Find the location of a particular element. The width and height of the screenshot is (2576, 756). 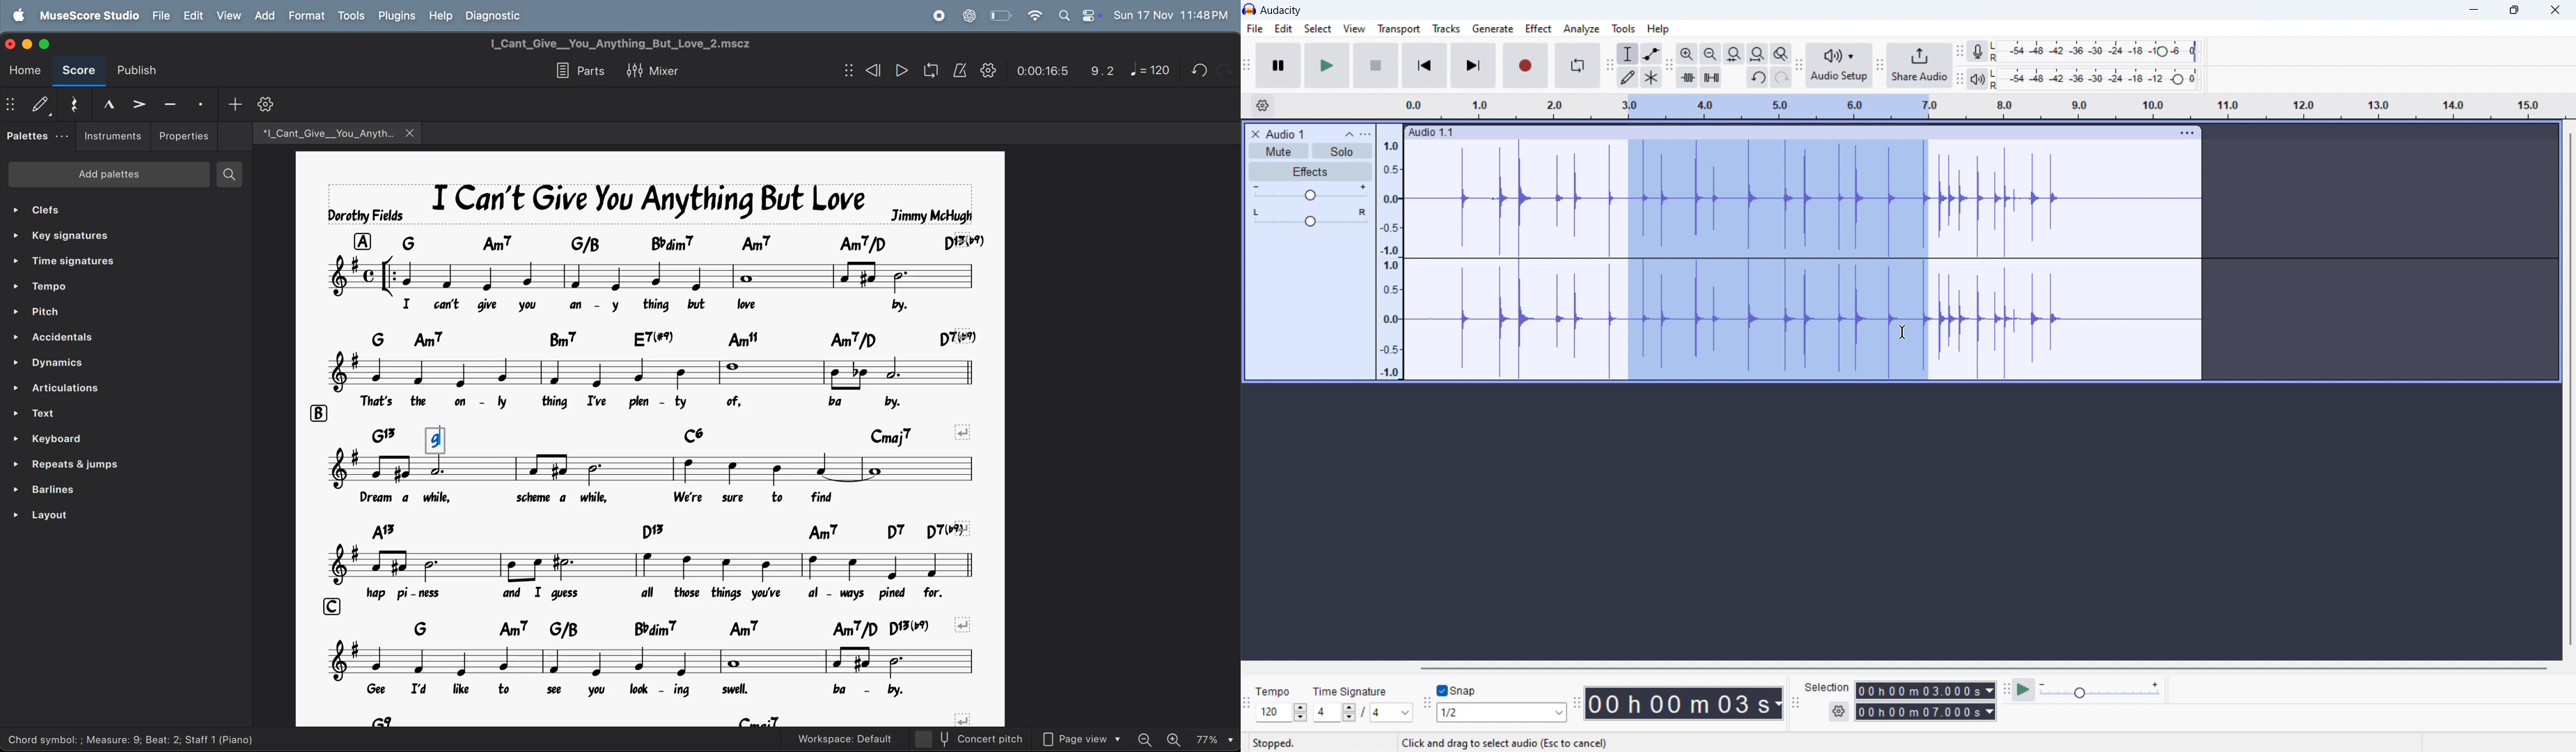

Selection is located at coordinates (1828, 684).